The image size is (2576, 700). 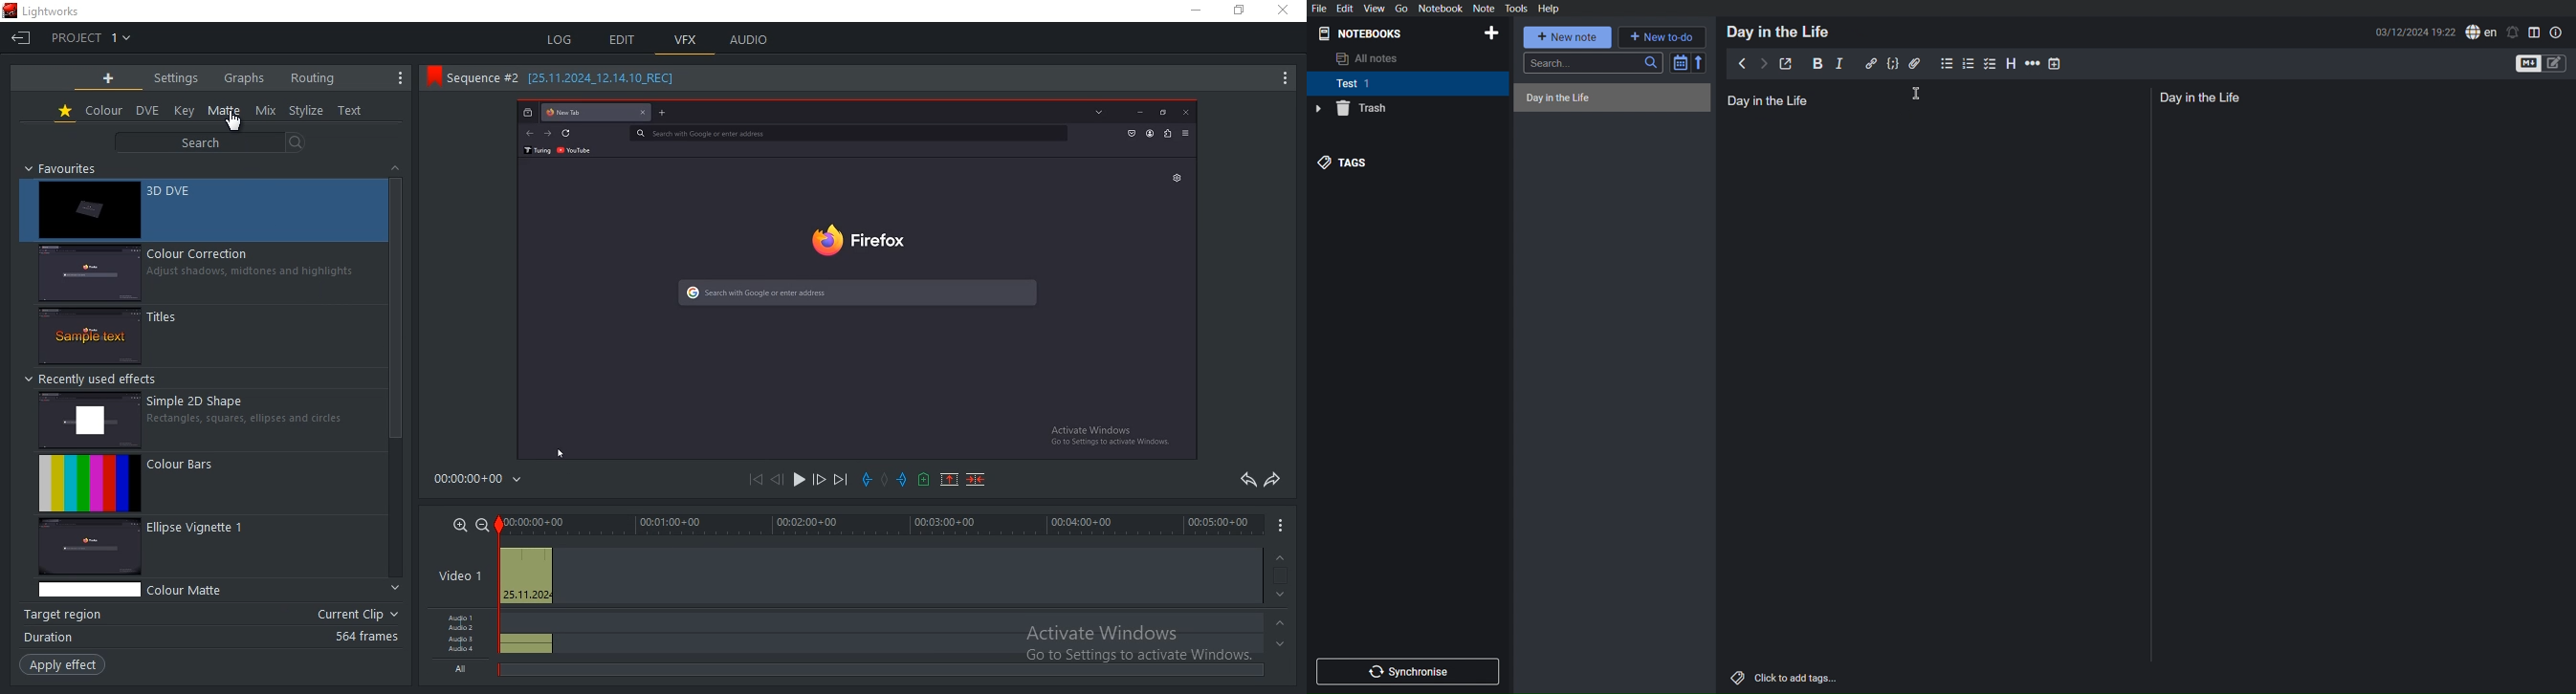 What do you see at coordinates (1317, 9) in the screenshot?
I see `File` at bounding box center [1317, 9].